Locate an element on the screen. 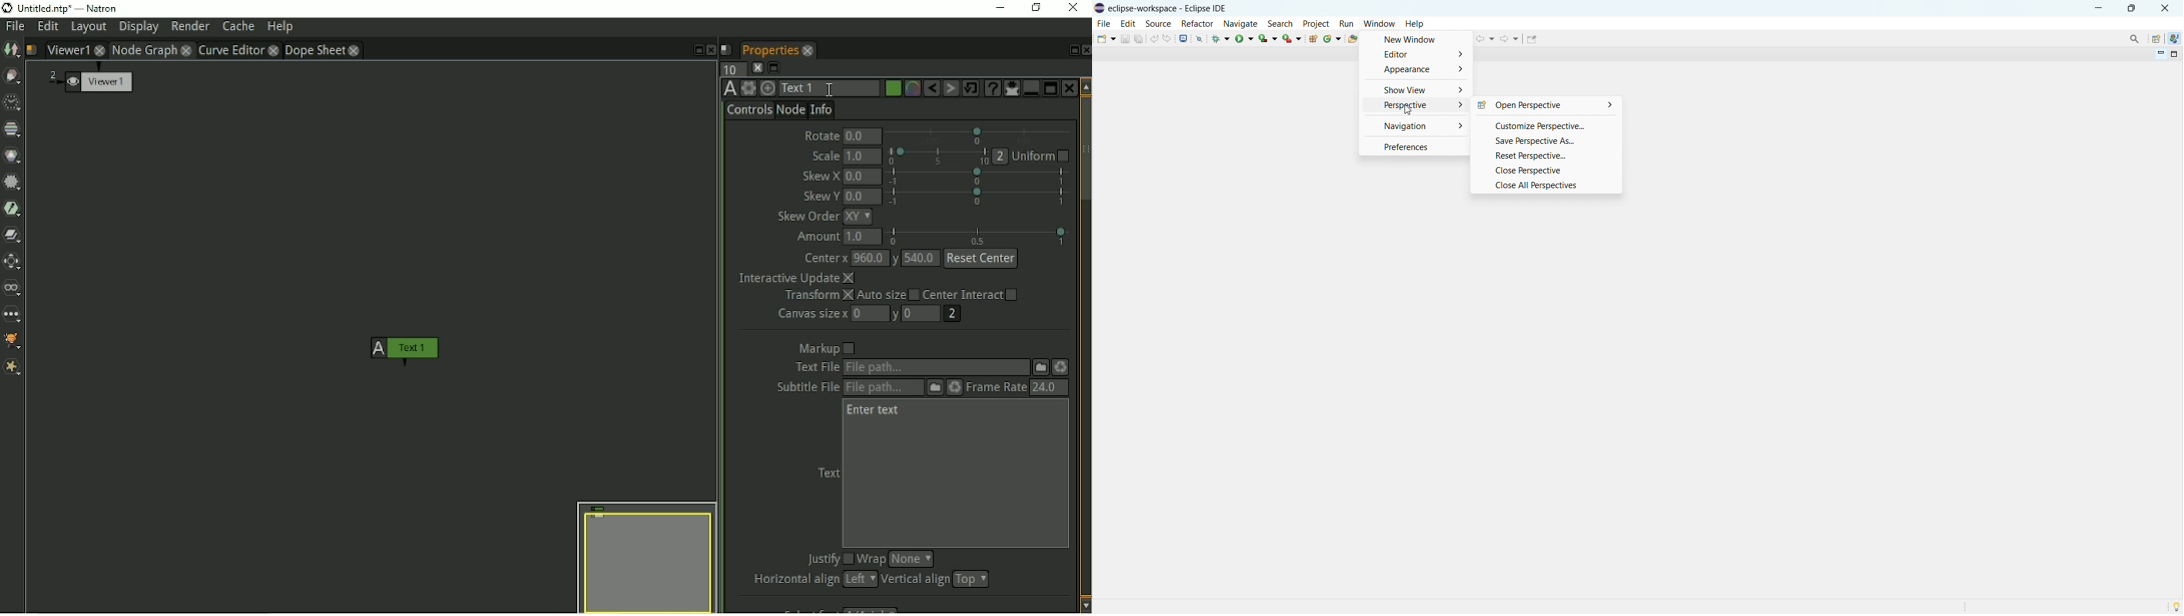  maximize is located at coordinates (2132, 7).